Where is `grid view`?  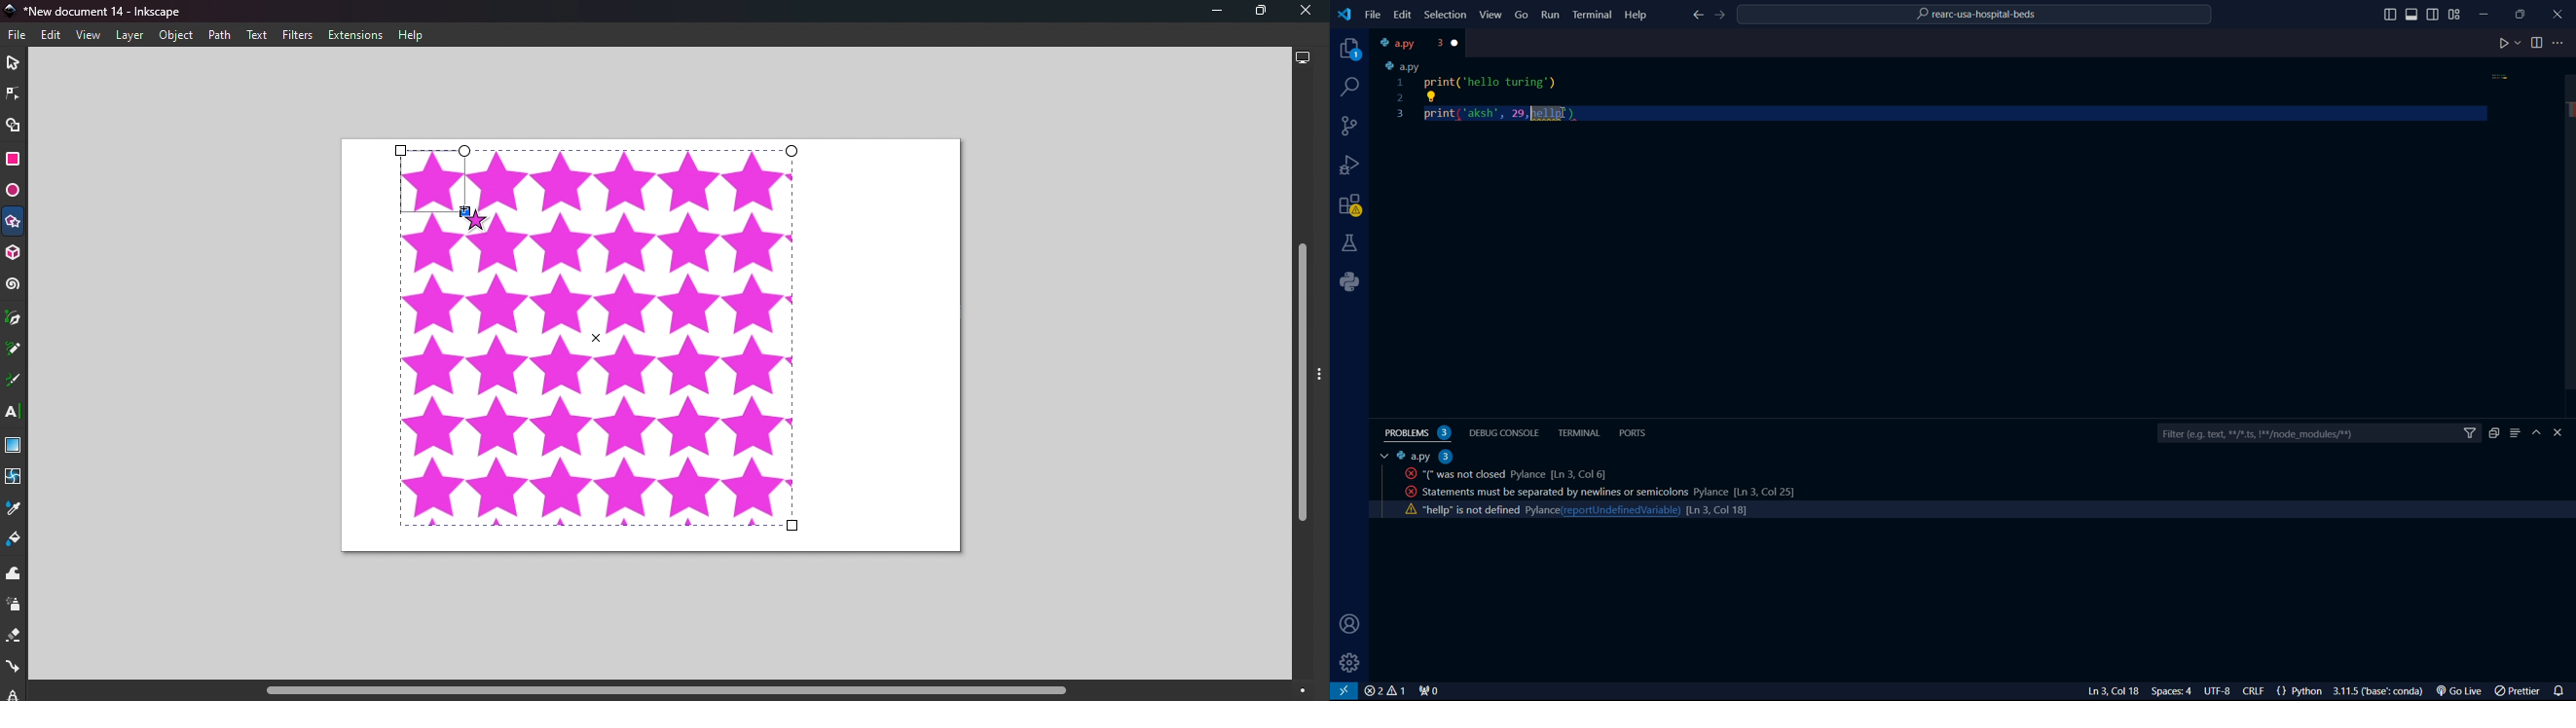
grid view is located at coordinates (2455, 14).